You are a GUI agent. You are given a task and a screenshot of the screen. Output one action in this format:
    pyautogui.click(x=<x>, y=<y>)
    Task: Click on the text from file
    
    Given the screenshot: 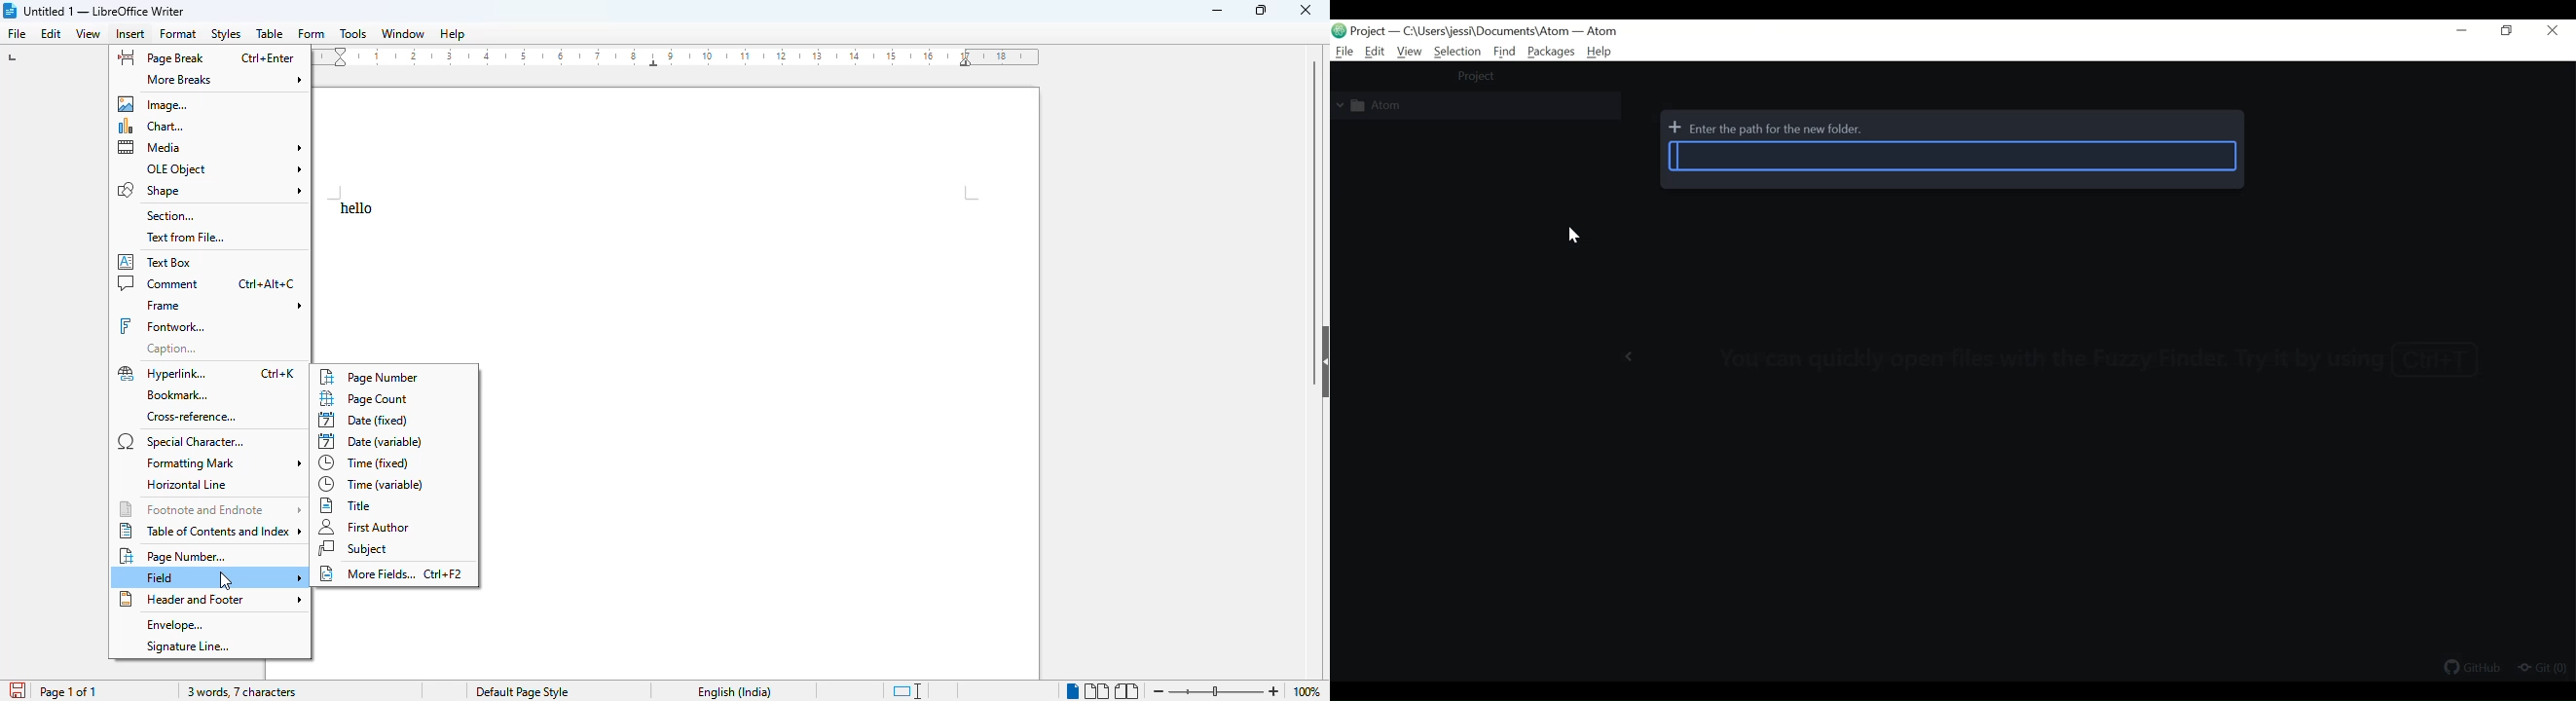 What is the action you would take?
    pyautogui.click(x=186, y=237)
    